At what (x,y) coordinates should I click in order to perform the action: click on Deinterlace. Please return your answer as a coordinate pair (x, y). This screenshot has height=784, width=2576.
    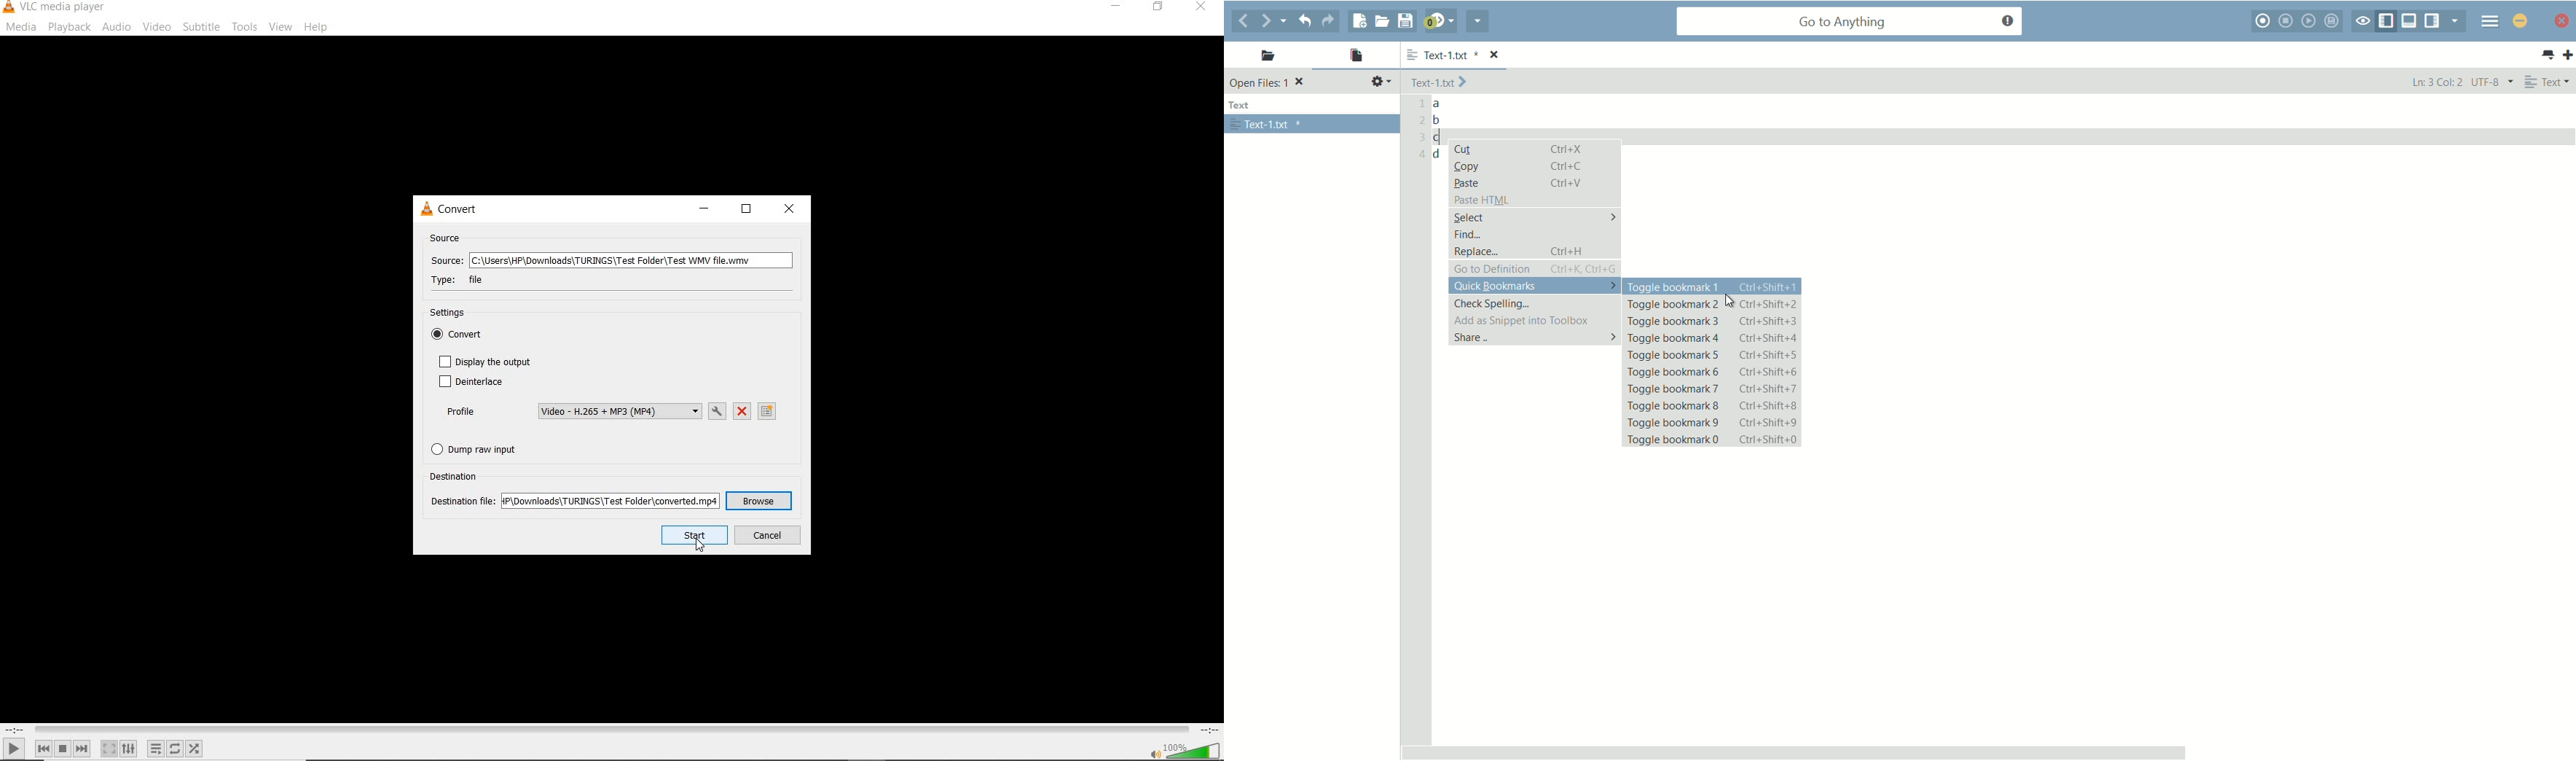
    Looking at the image, I should click on (470, 383).